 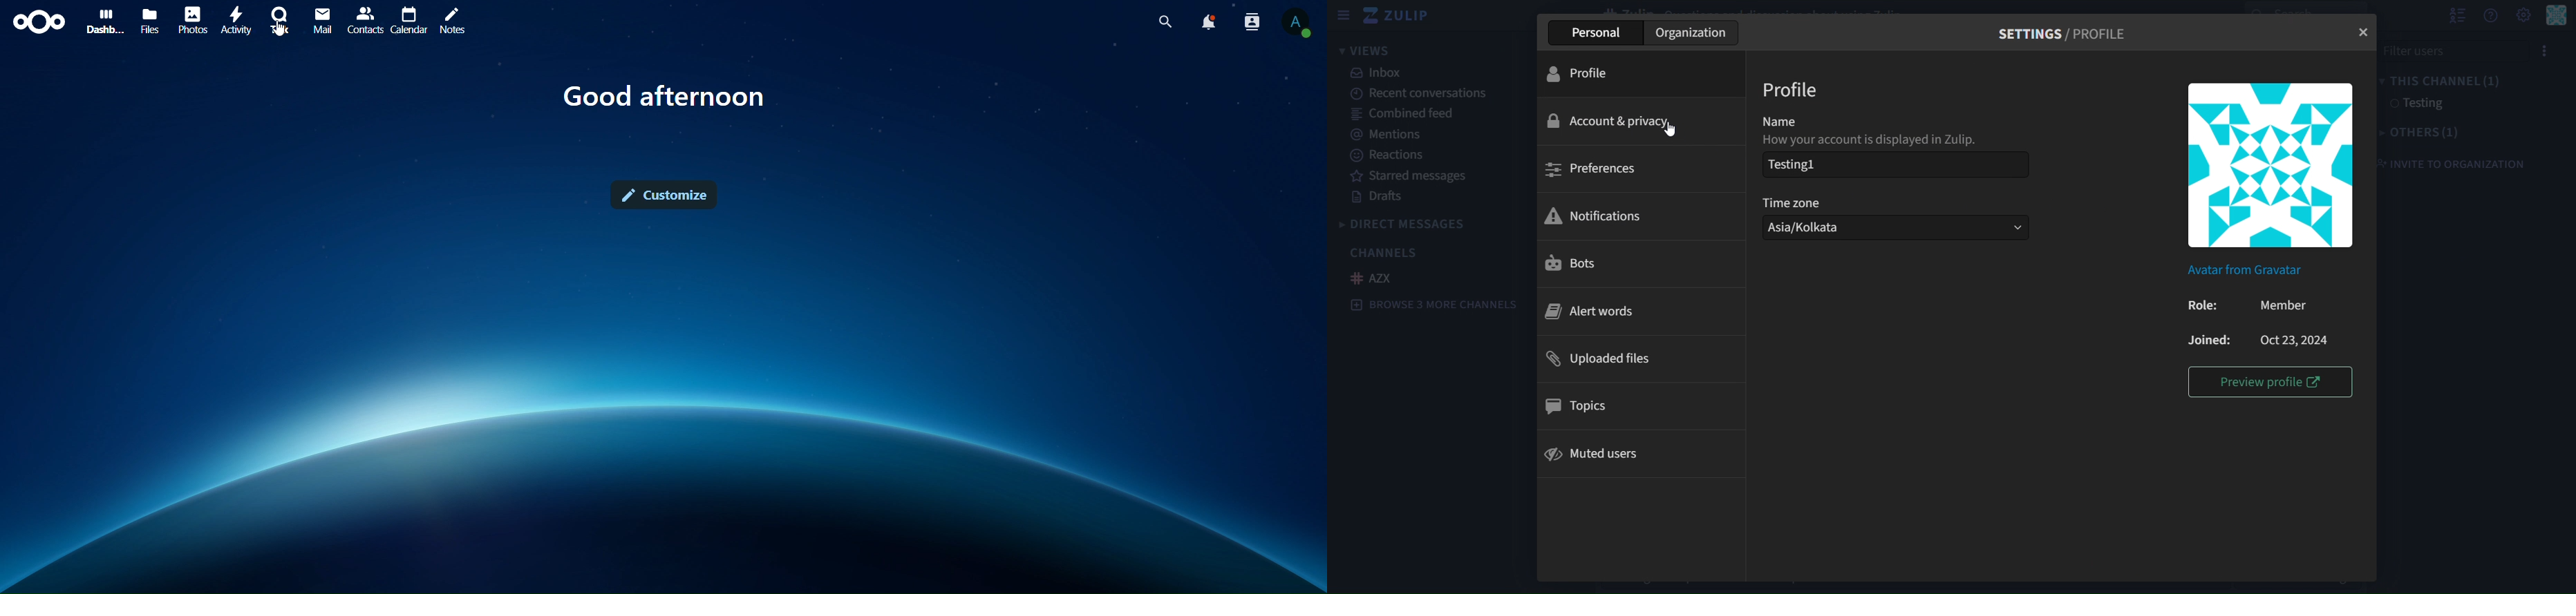 What do you see at coordinates (2268, 380) in the screenshot?
I see `preview profile` at bounding box center [2268, 380].